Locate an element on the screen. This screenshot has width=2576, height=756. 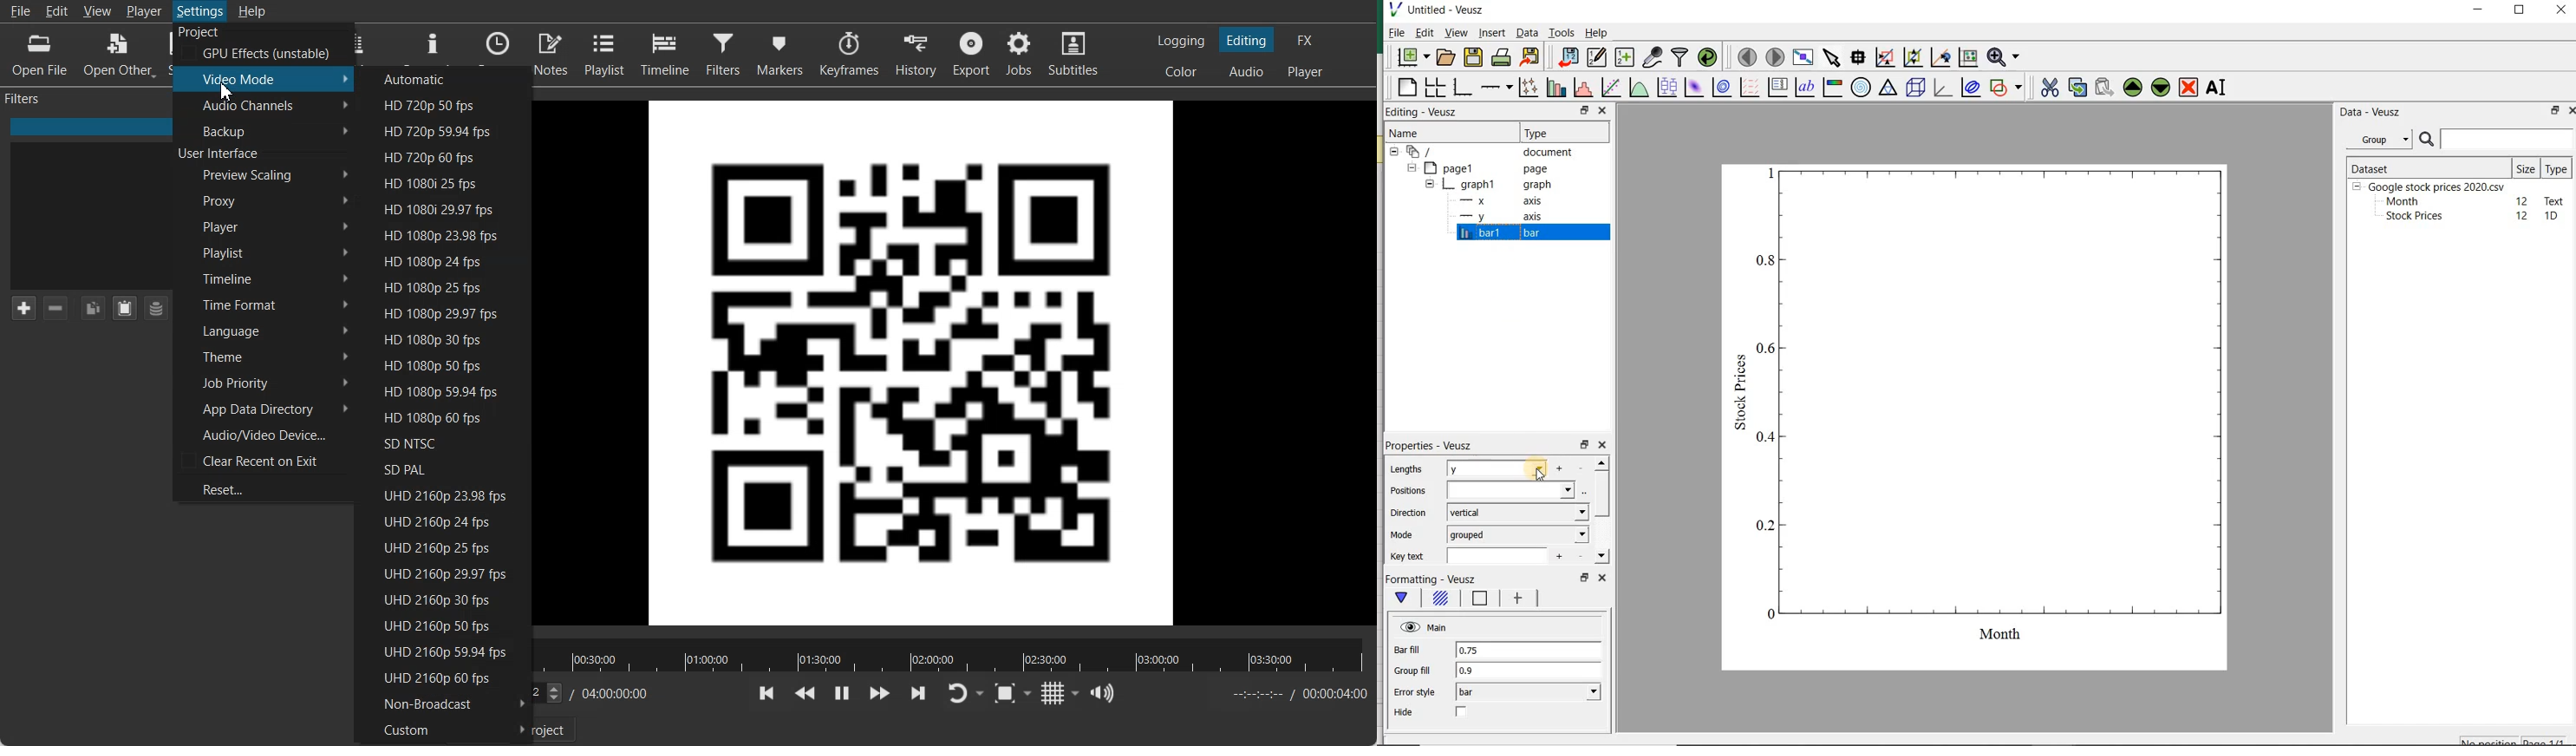
Properties is located at coordinates (433, 44).